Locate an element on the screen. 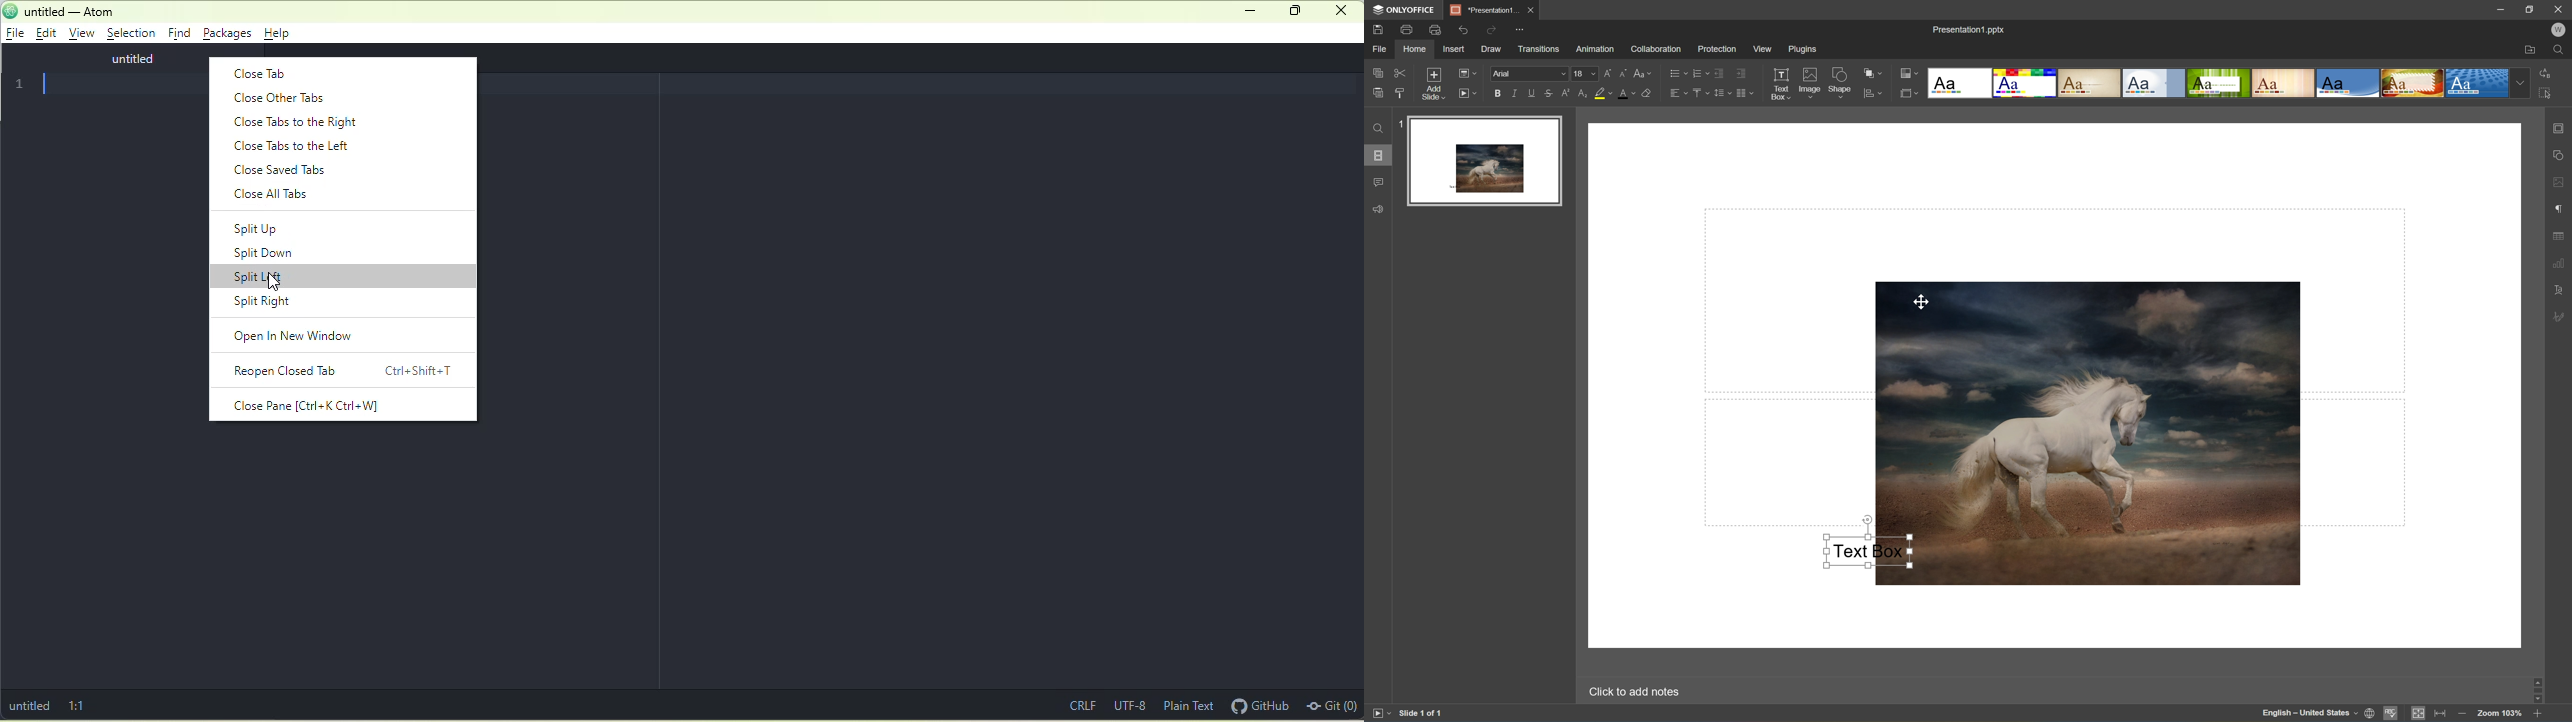 Image resolution: width=2576 pixels, height=728 pixels. Presentation1.pptx is located at coordinates (1969, 30).